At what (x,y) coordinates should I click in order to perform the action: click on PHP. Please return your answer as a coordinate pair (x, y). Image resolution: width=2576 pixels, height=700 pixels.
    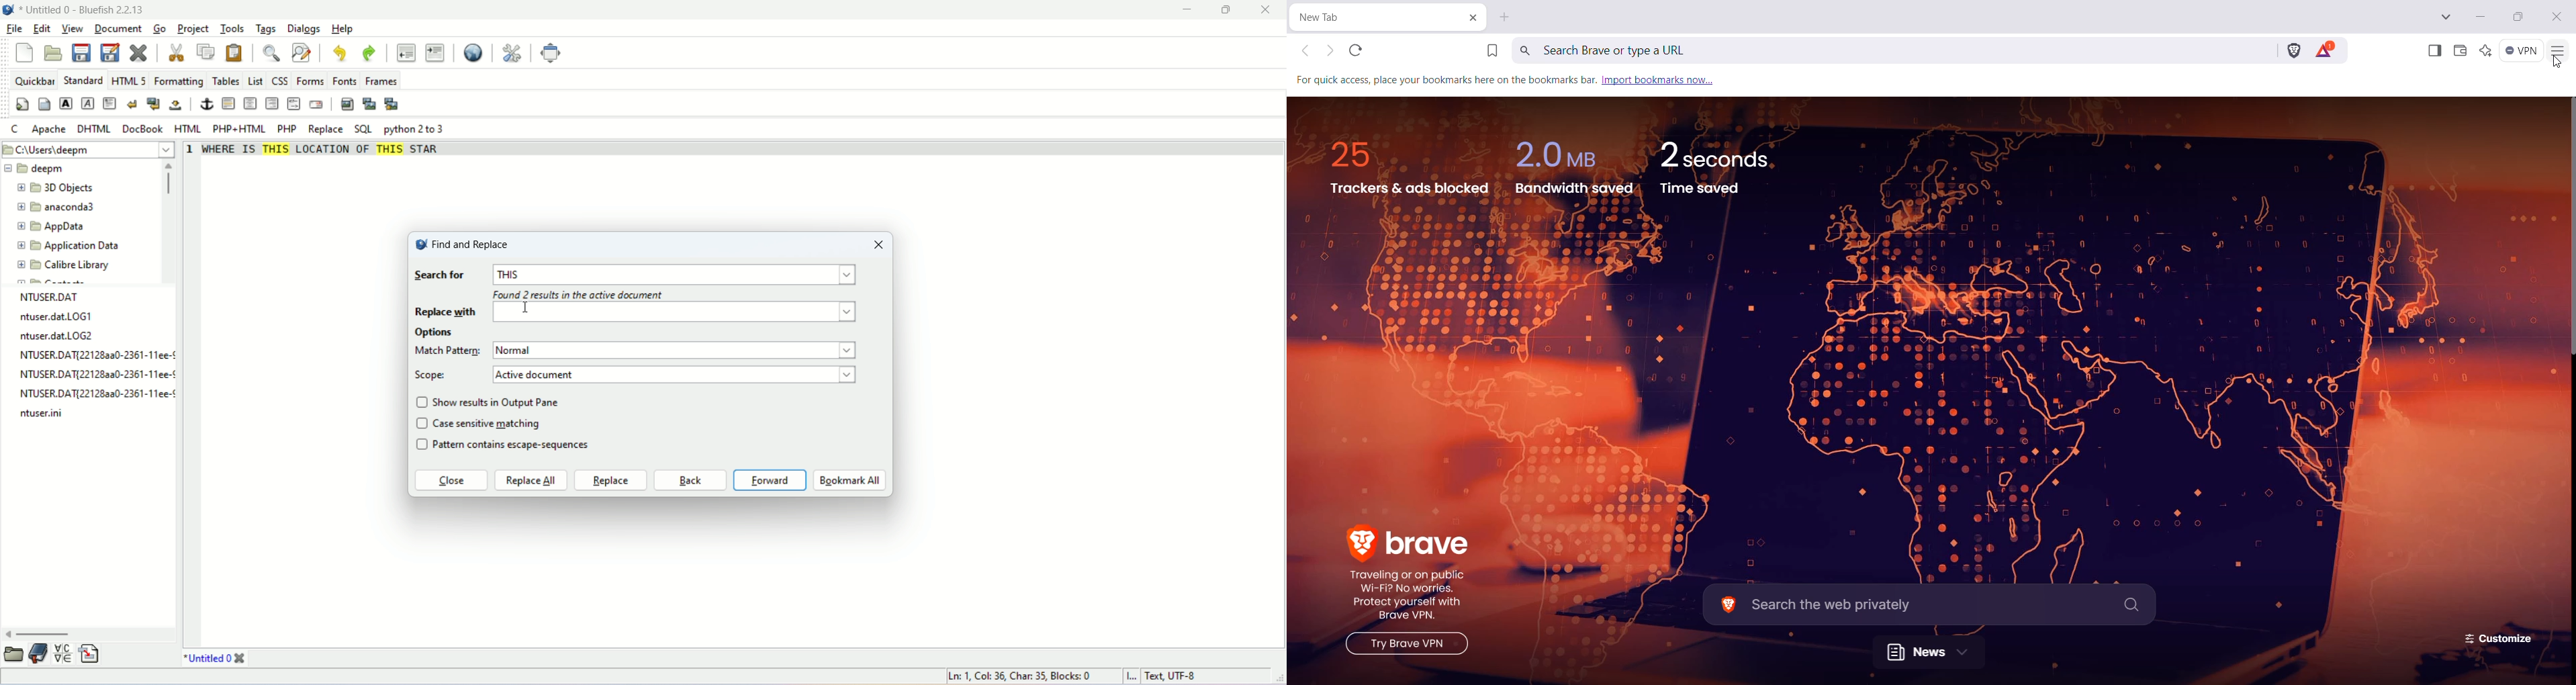
    Looking at the image, I should click on (287, 128).